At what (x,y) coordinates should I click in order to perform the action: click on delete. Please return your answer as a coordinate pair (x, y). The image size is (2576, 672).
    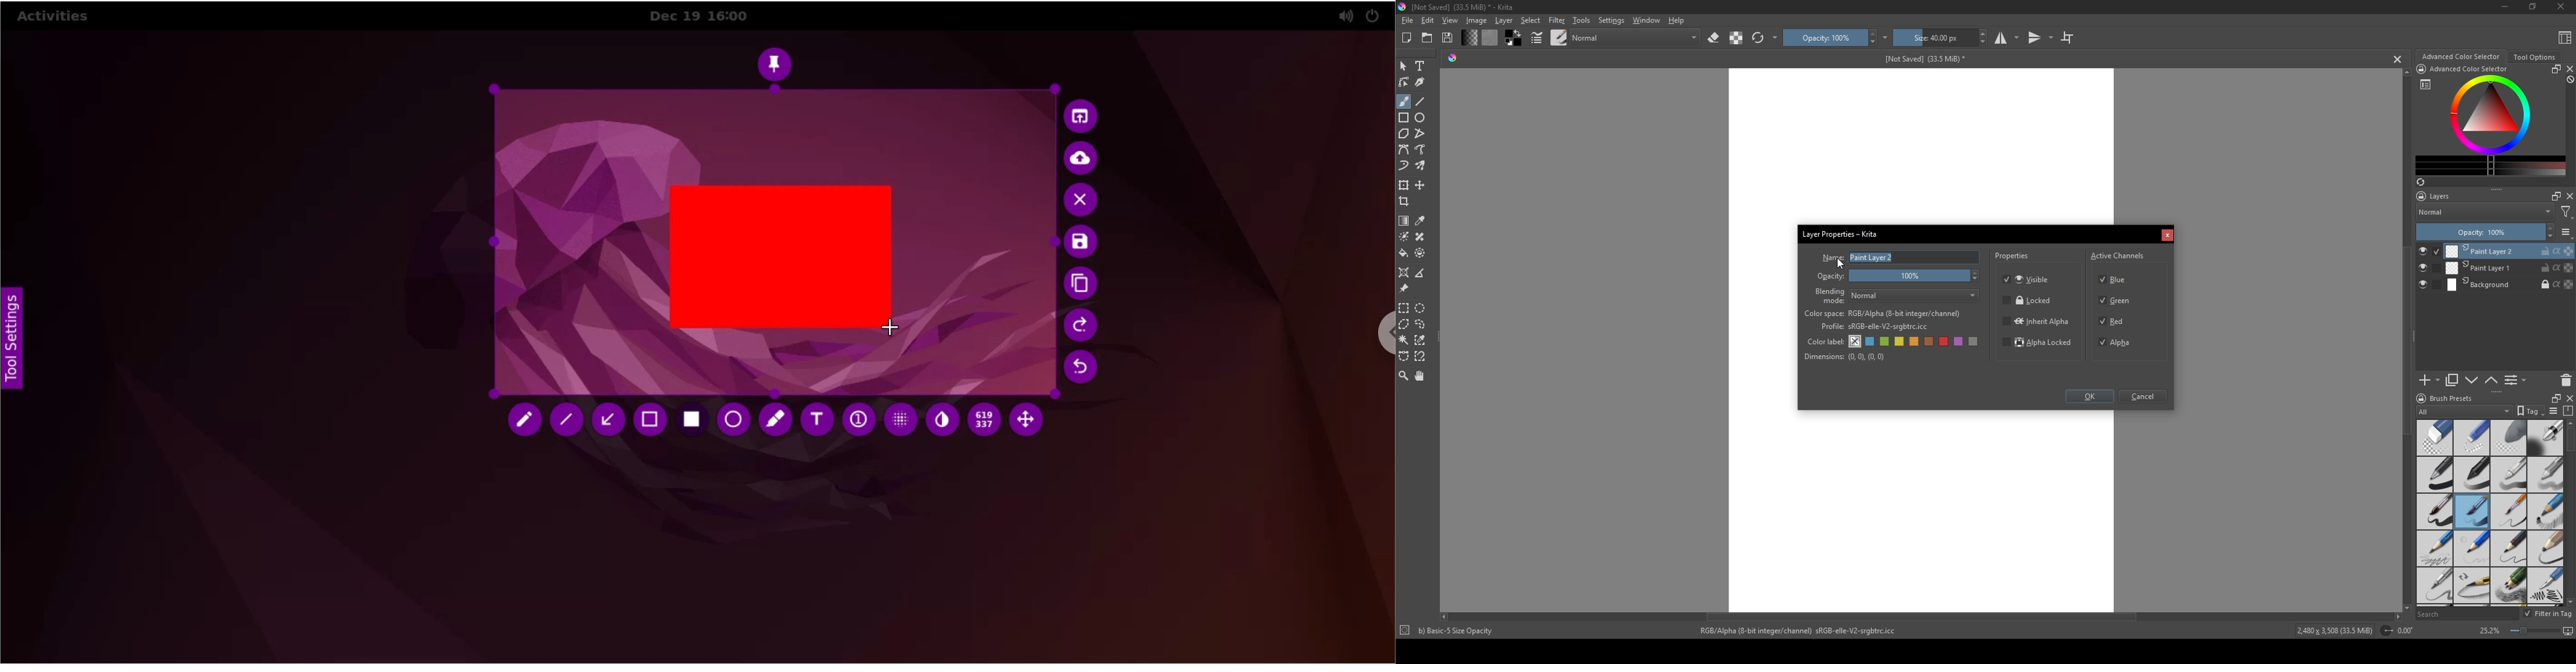
    Looking at the image, I should click on (2567, 380).